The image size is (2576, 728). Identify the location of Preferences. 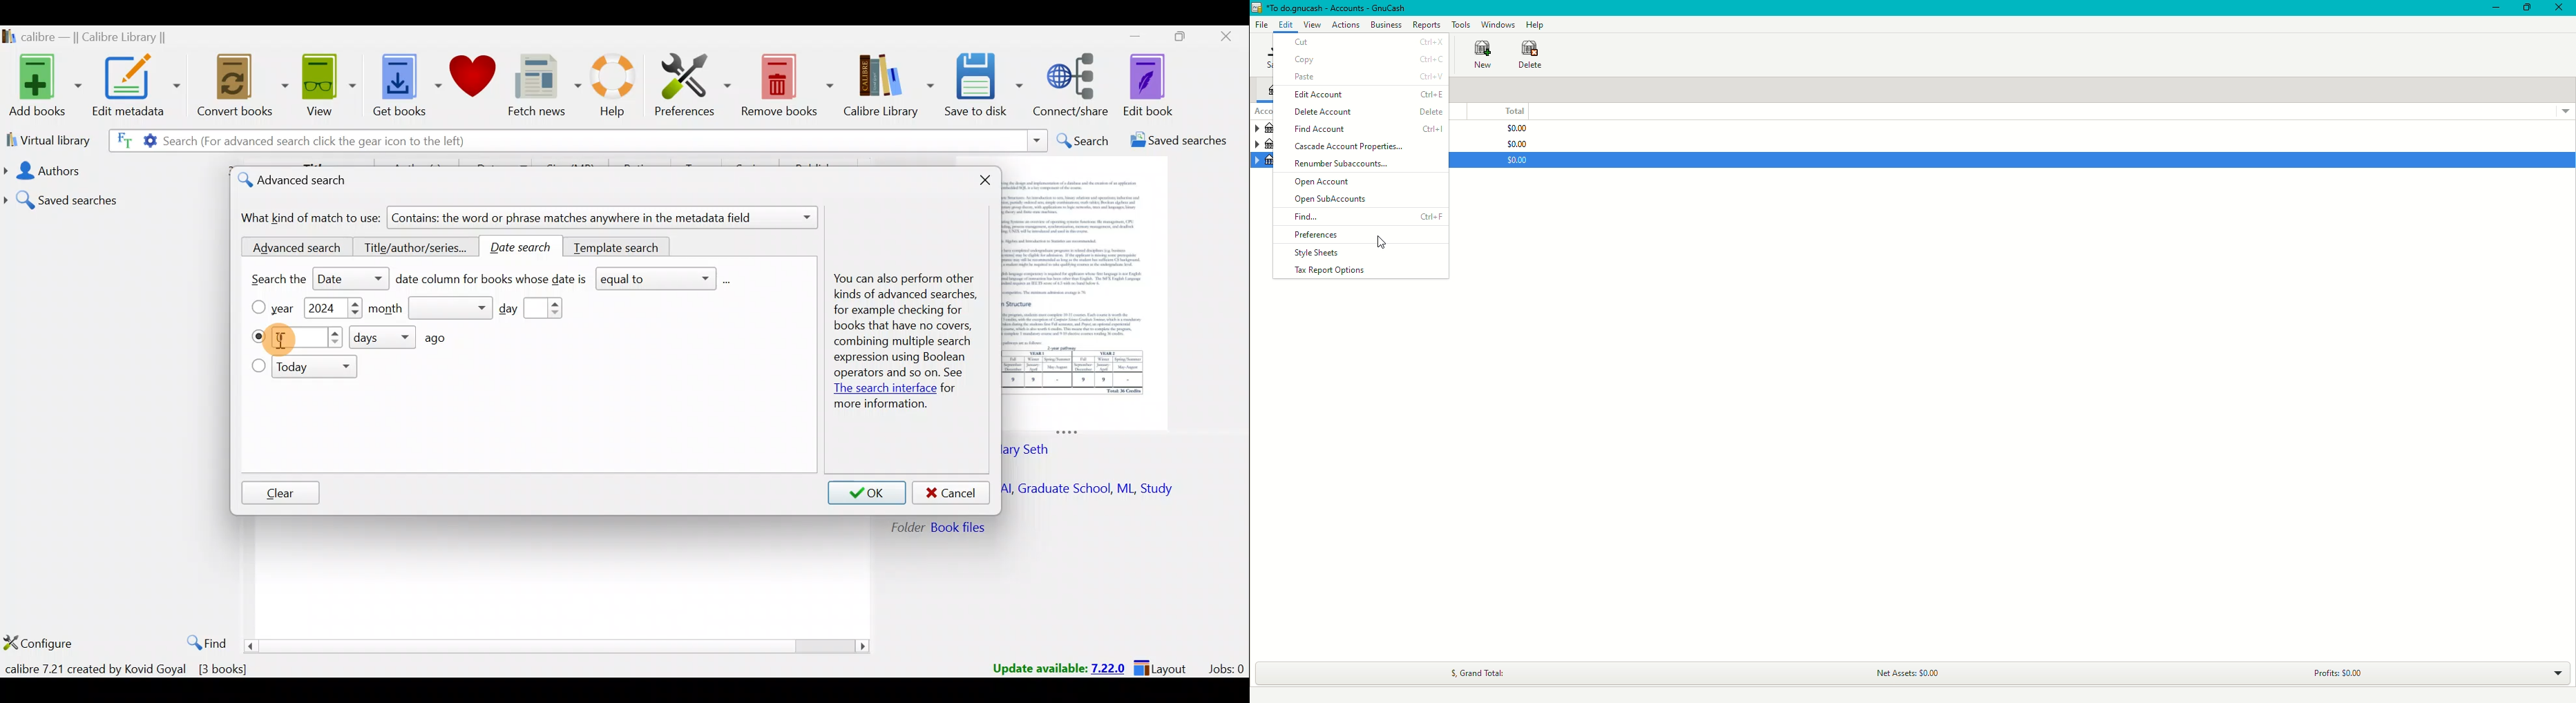
(695, 83).